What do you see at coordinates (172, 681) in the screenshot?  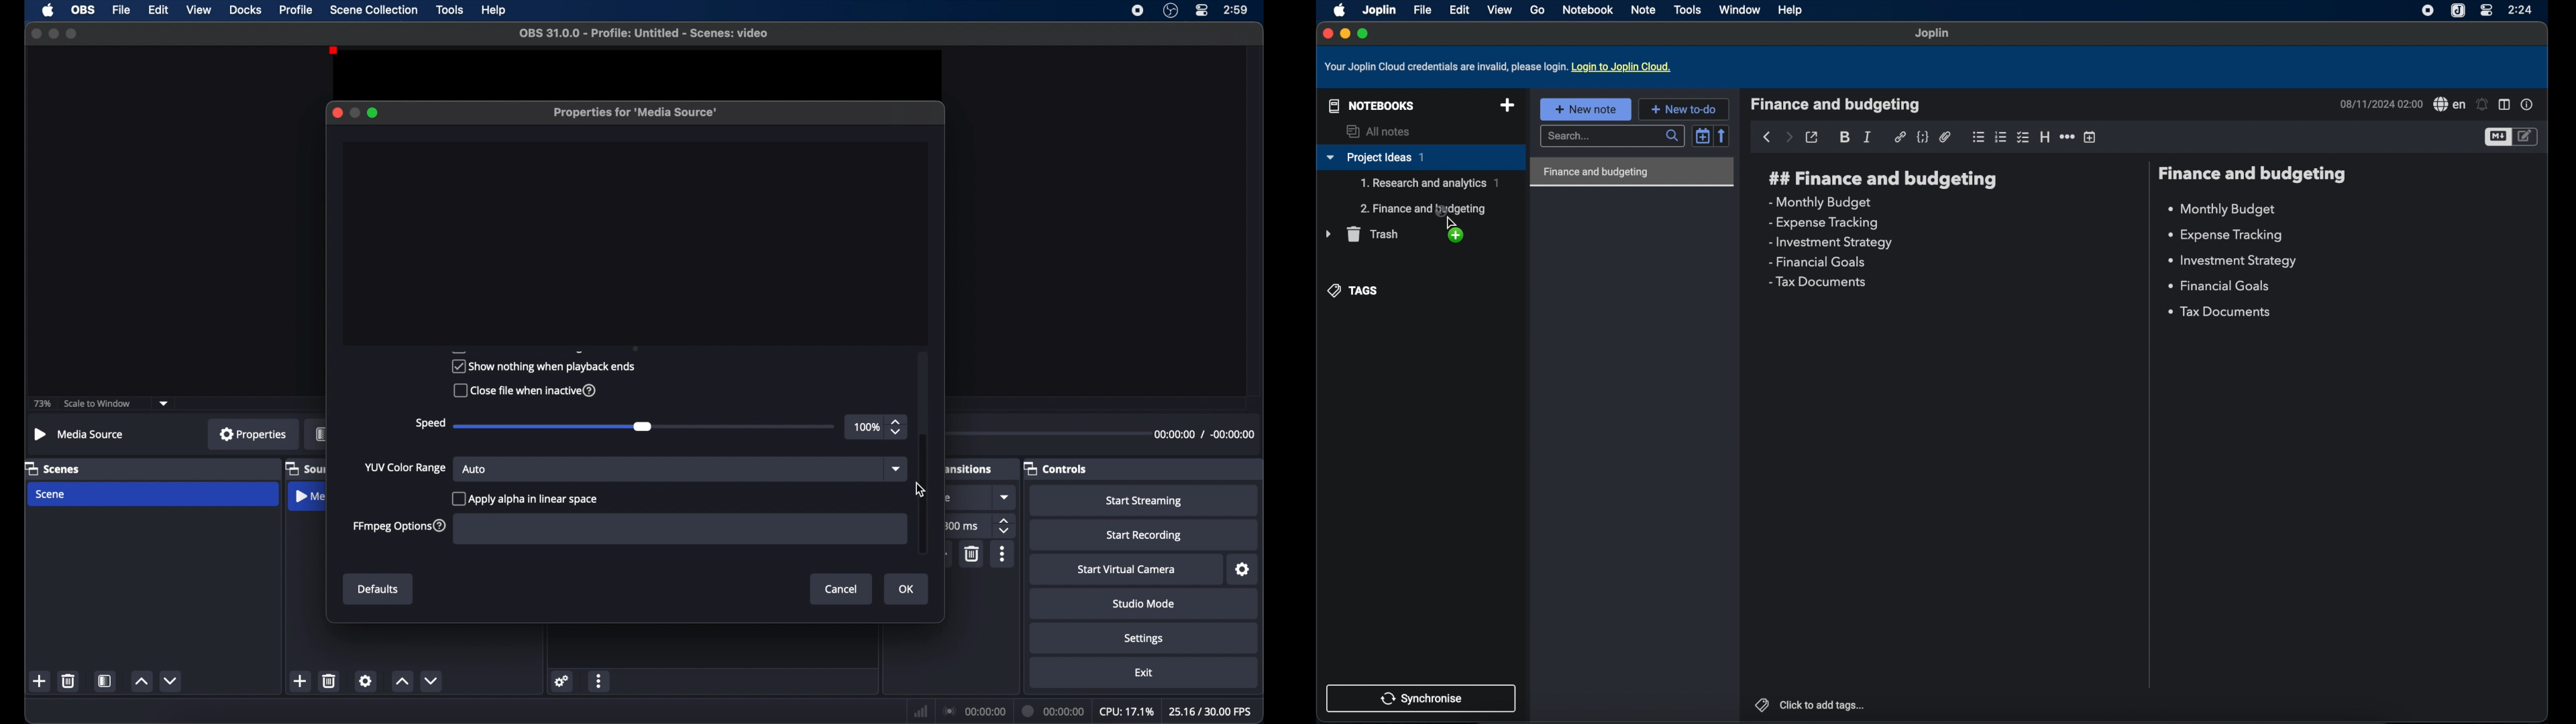 I see `decrement` at bounding box center [172, 681].